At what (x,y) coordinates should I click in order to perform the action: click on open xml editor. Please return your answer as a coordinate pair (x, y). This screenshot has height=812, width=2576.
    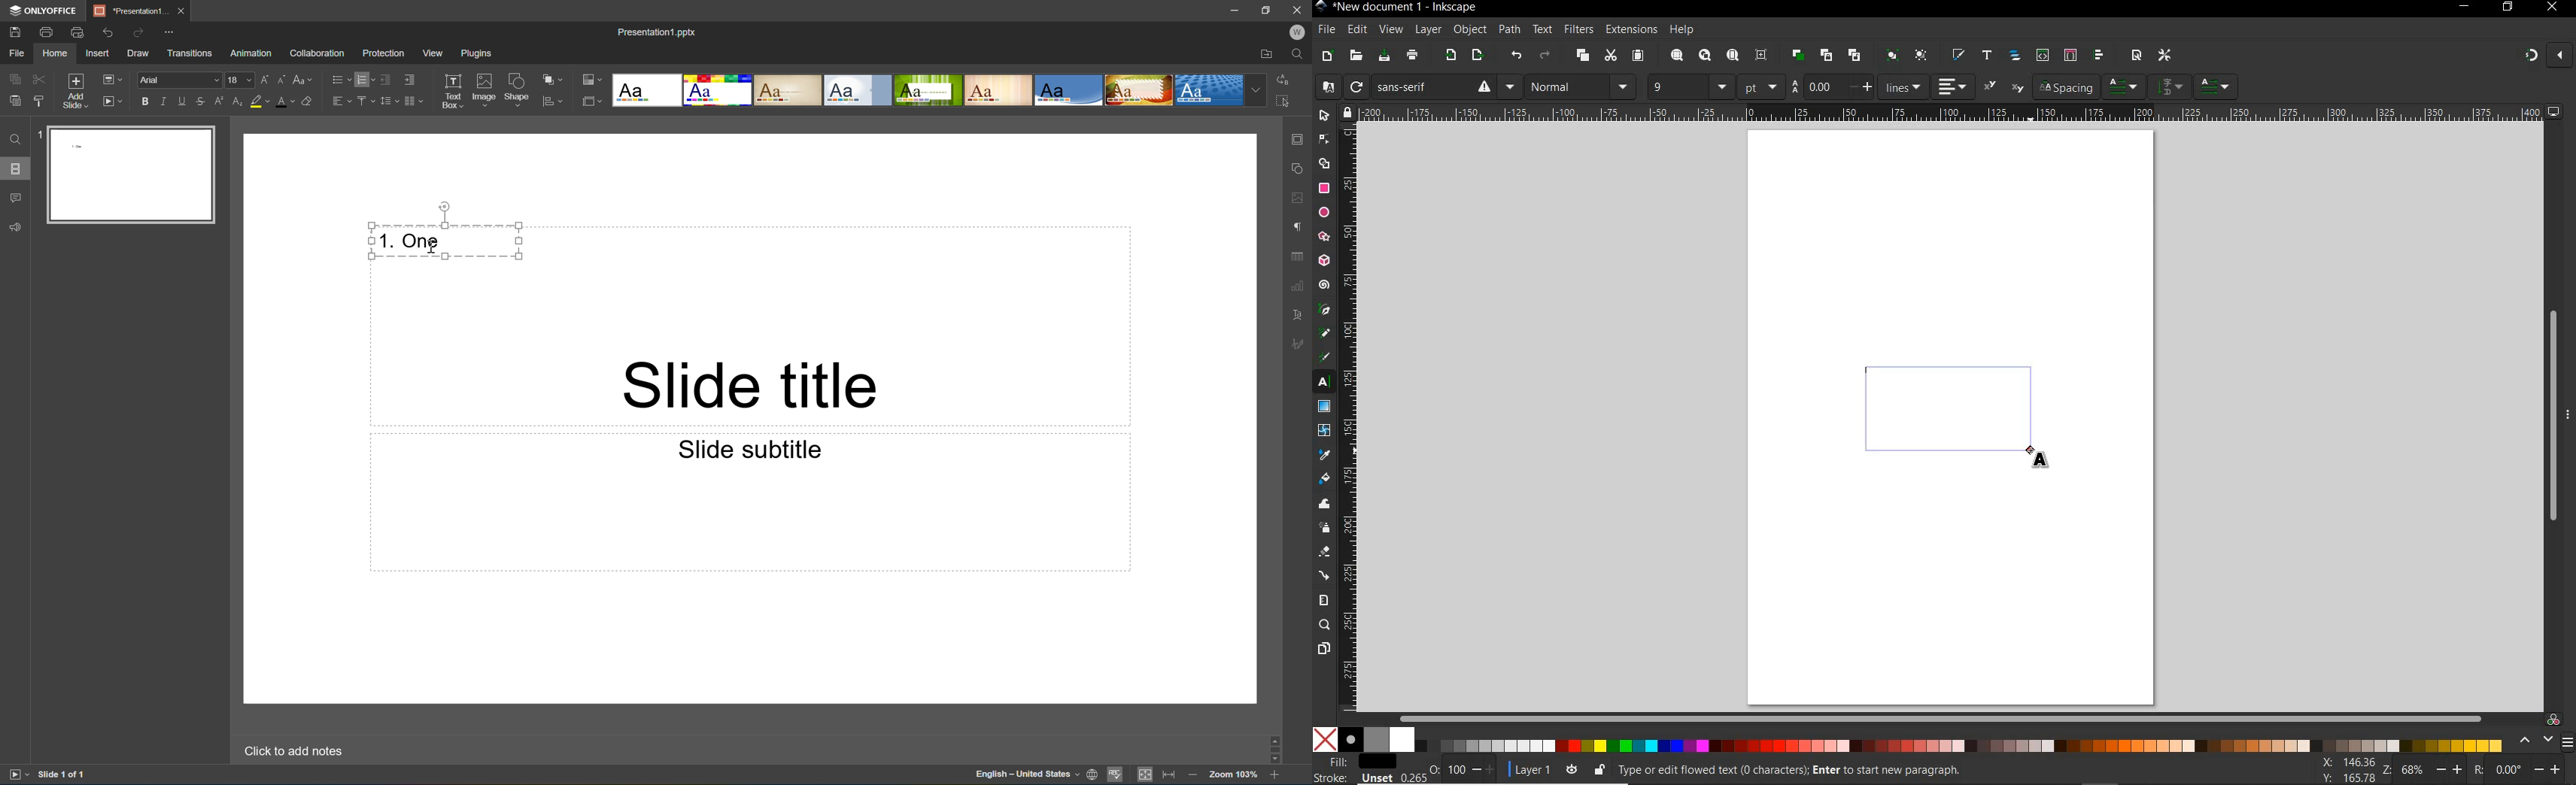
    Looking at the image, I should click on (2041, 55).